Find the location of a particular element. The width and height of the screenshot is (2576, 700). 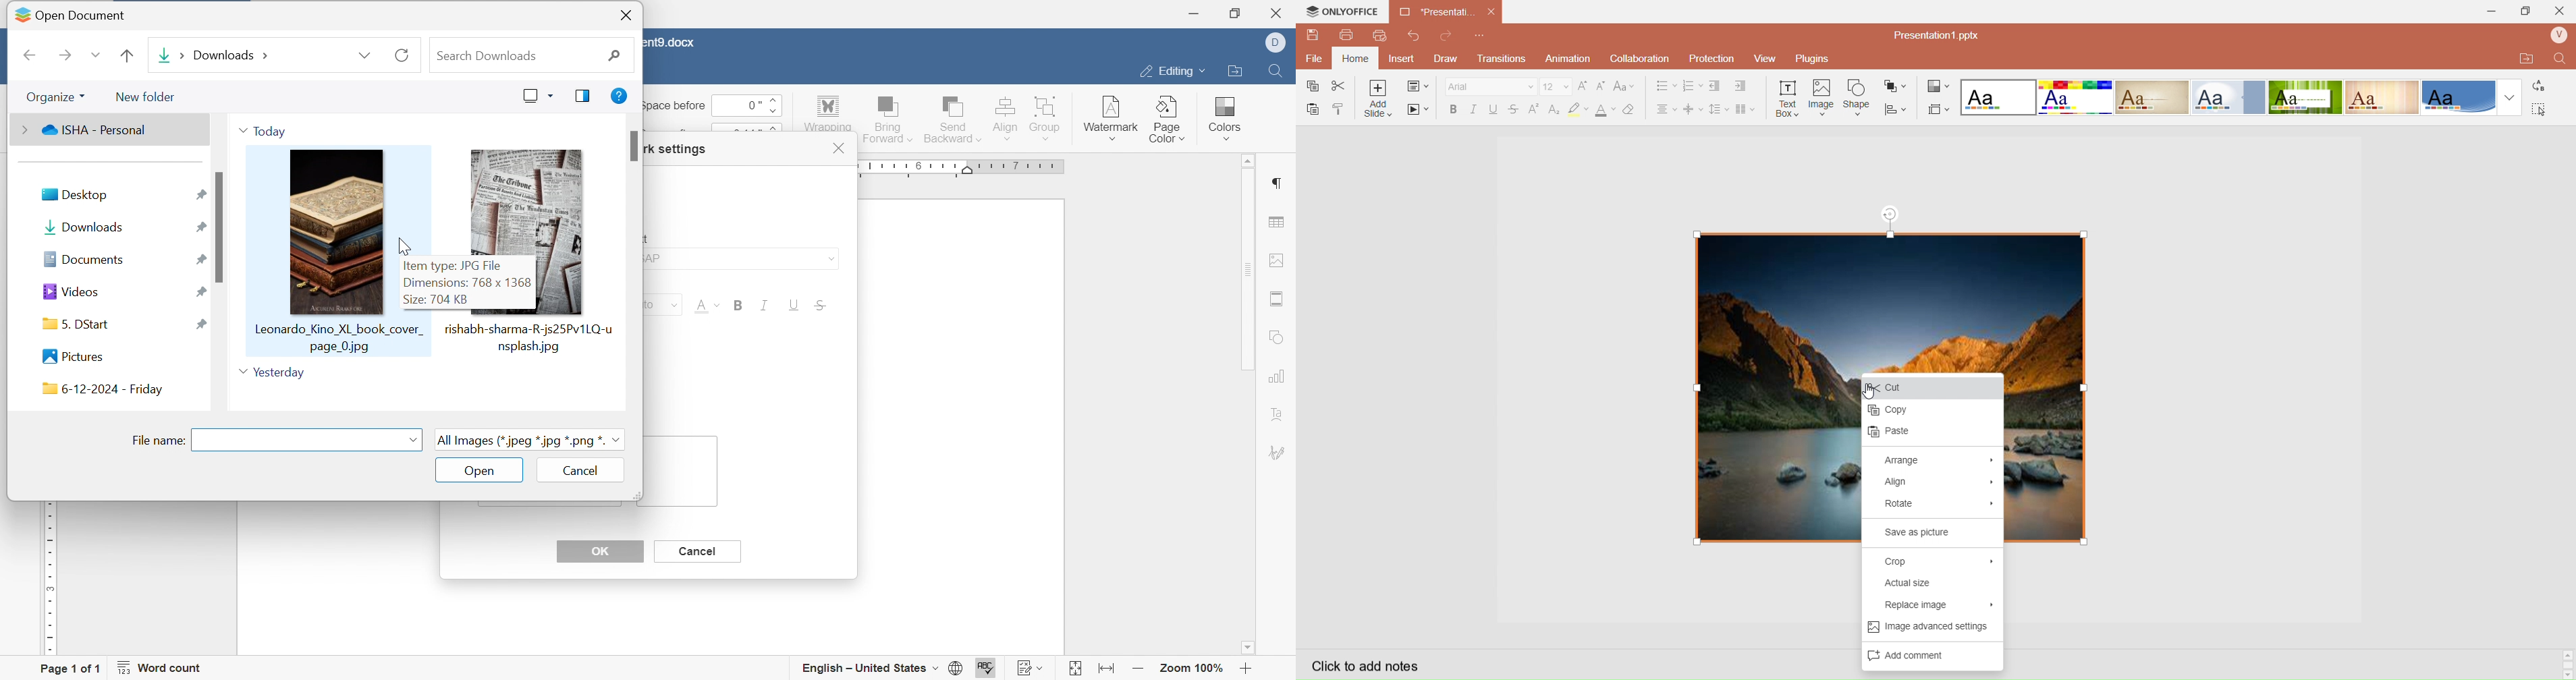

drop down is located at coordinates (411, 441).